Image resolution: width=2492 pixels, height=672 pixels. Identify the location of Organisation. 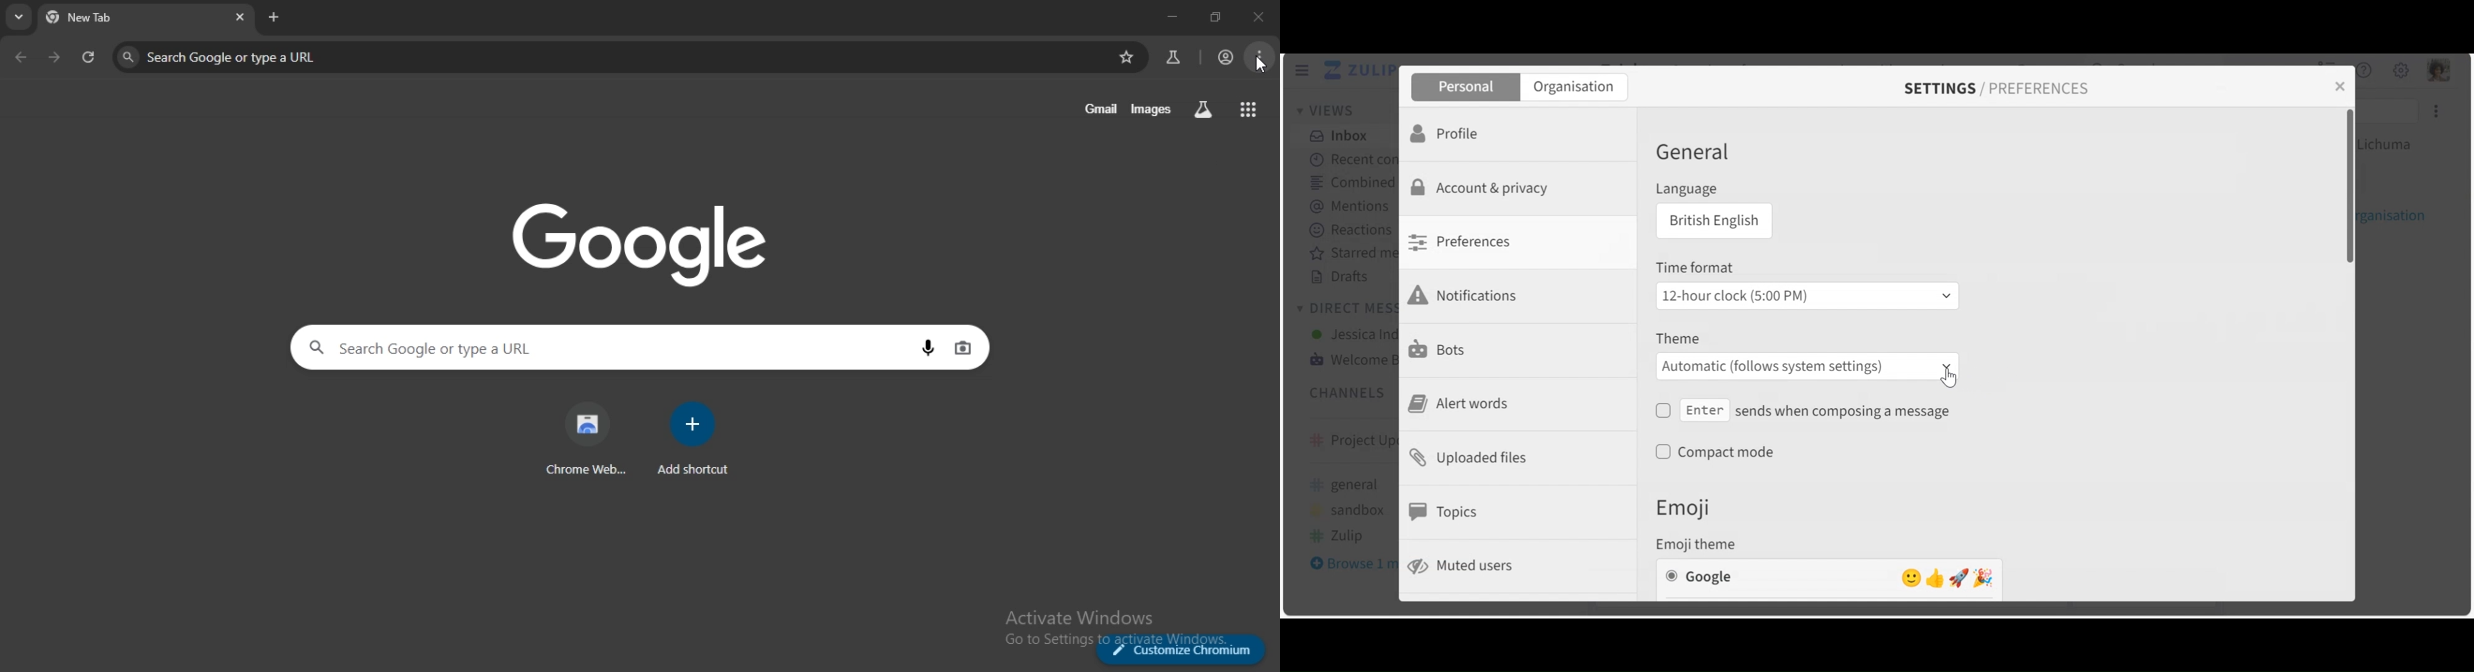
(1576, 88).